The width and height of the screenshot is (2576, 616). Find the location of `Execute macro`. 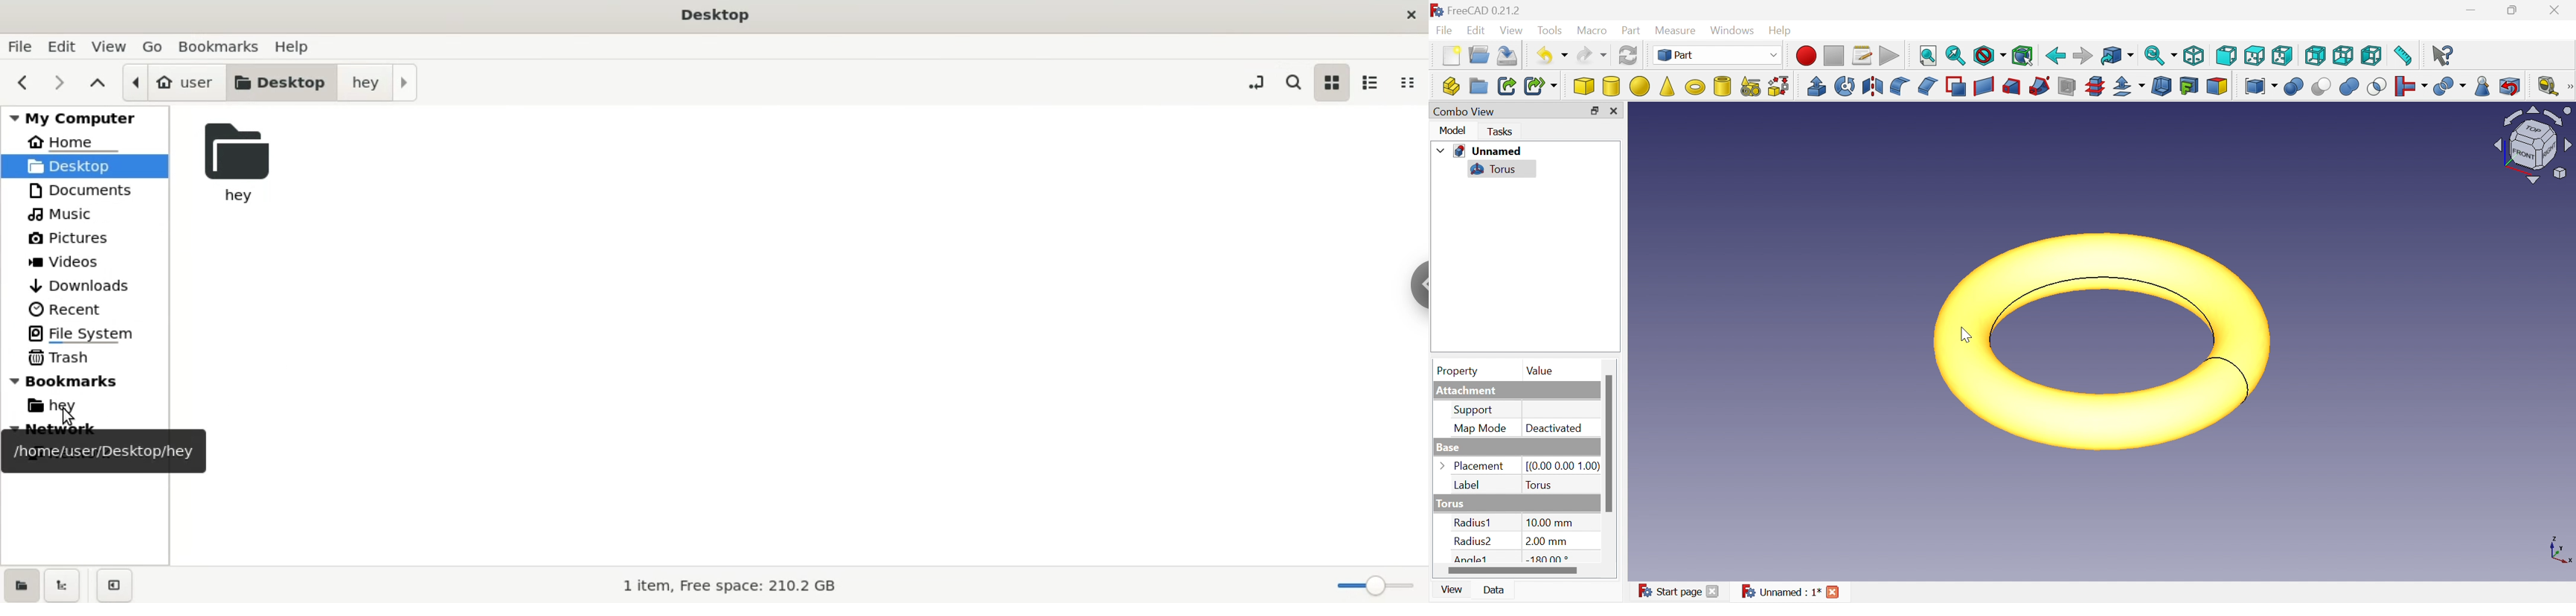

Execute macro is located at coordinates (1890, 56).